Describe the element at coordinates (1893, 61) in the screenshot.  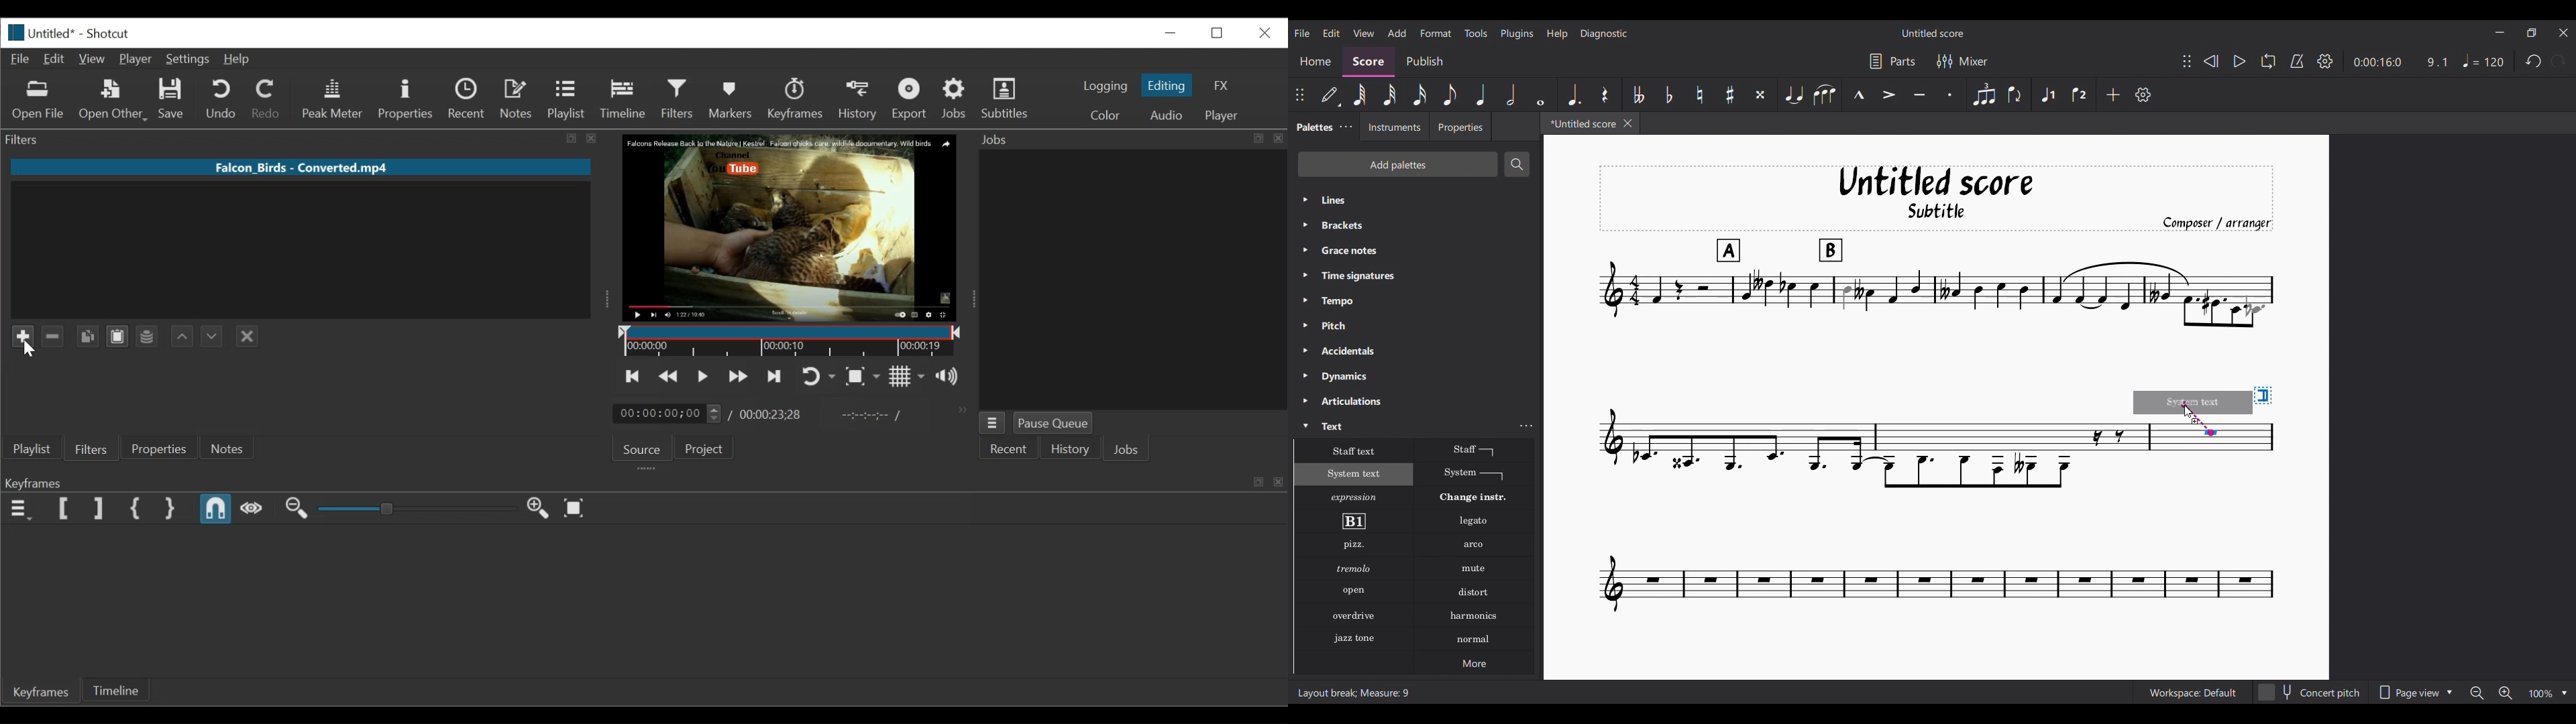
I see `Parts settings` at that location.